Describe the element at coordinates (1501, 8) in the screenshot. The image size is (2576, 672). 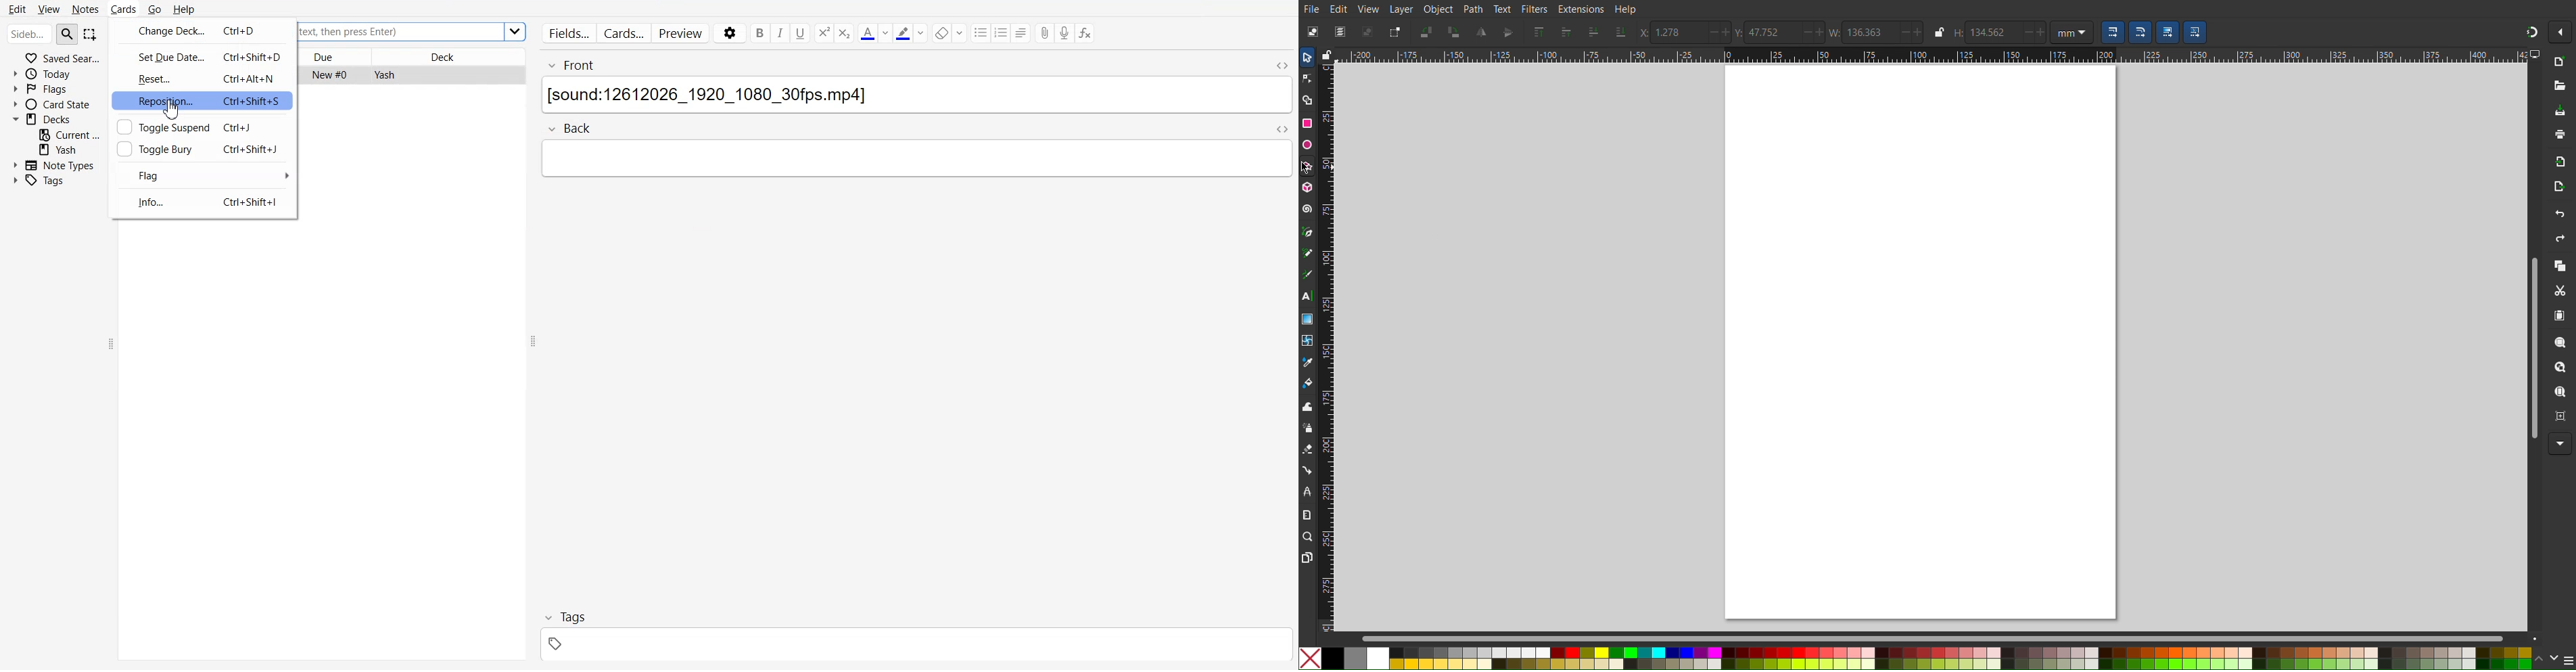
I see `Text` at that location.